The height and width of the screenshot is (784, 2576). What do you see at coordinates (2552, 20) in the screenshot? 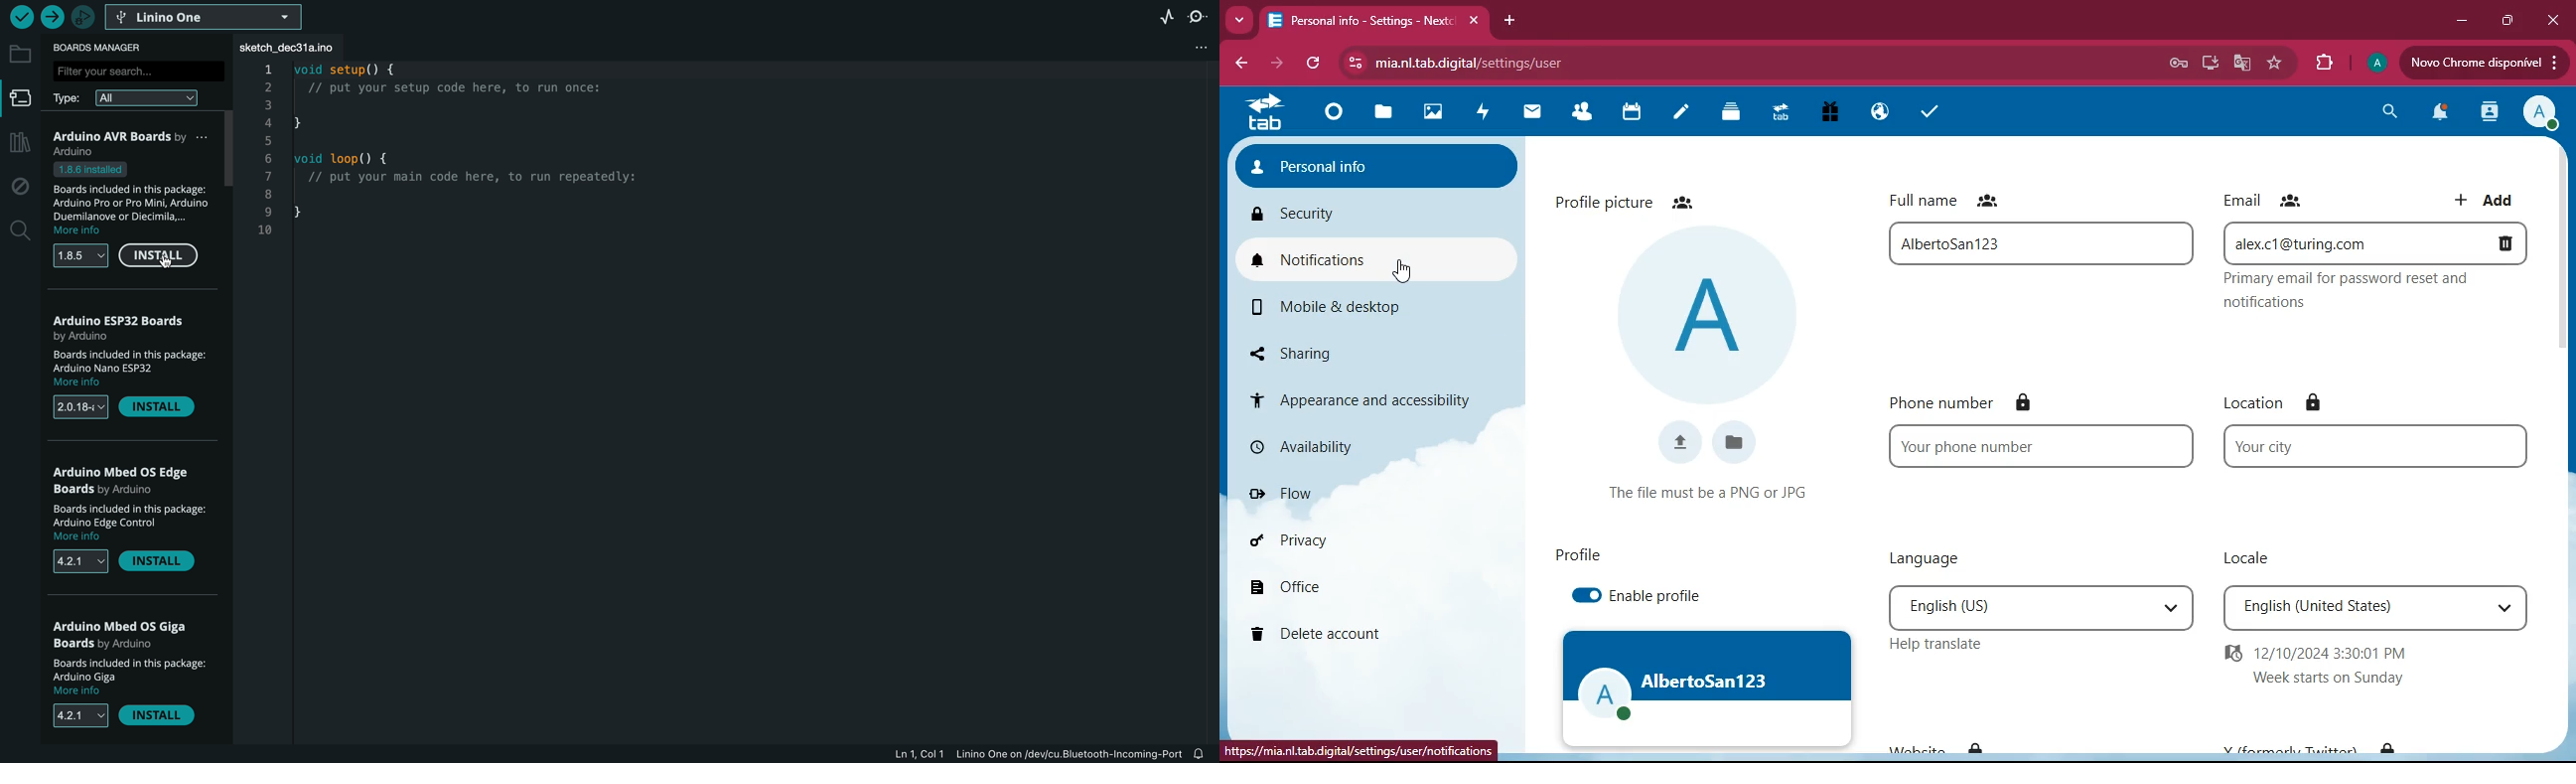
I see `close` at bounding box center [2552, 20].